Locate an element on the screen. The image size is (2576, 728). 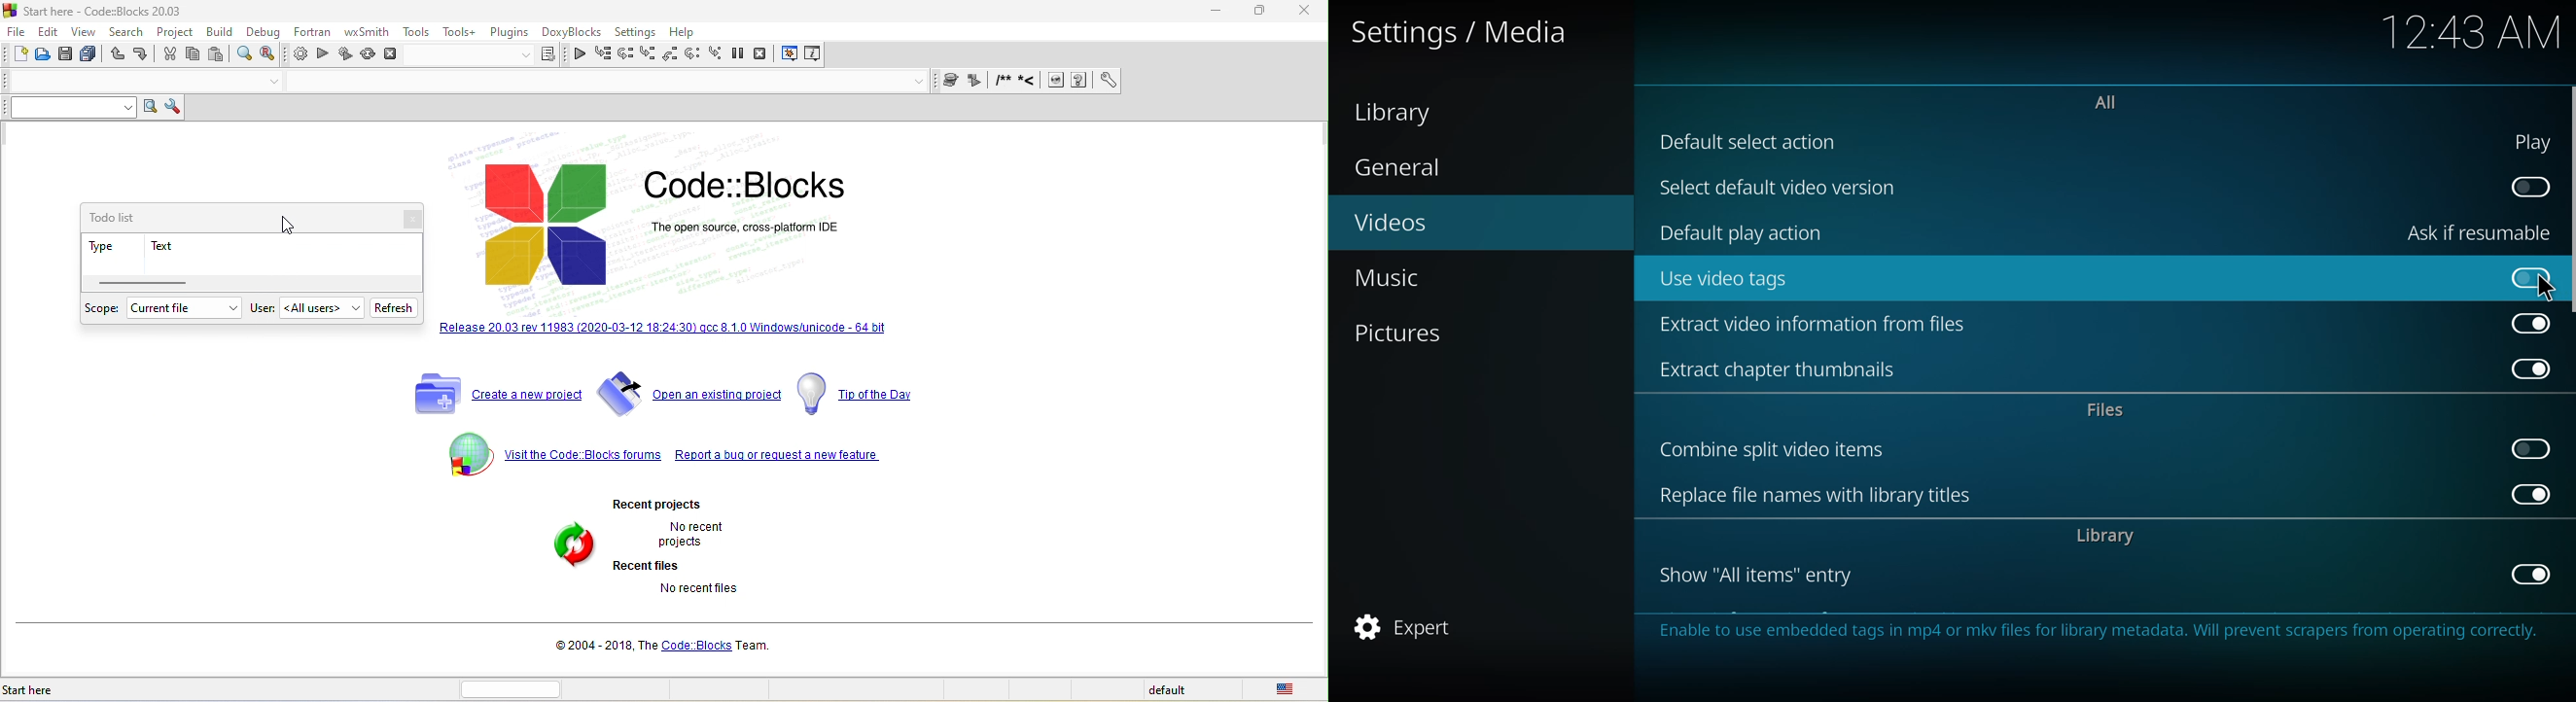
visit the code ; blocks forums report a bug or request a new feature is located at coordinates (664, 456).